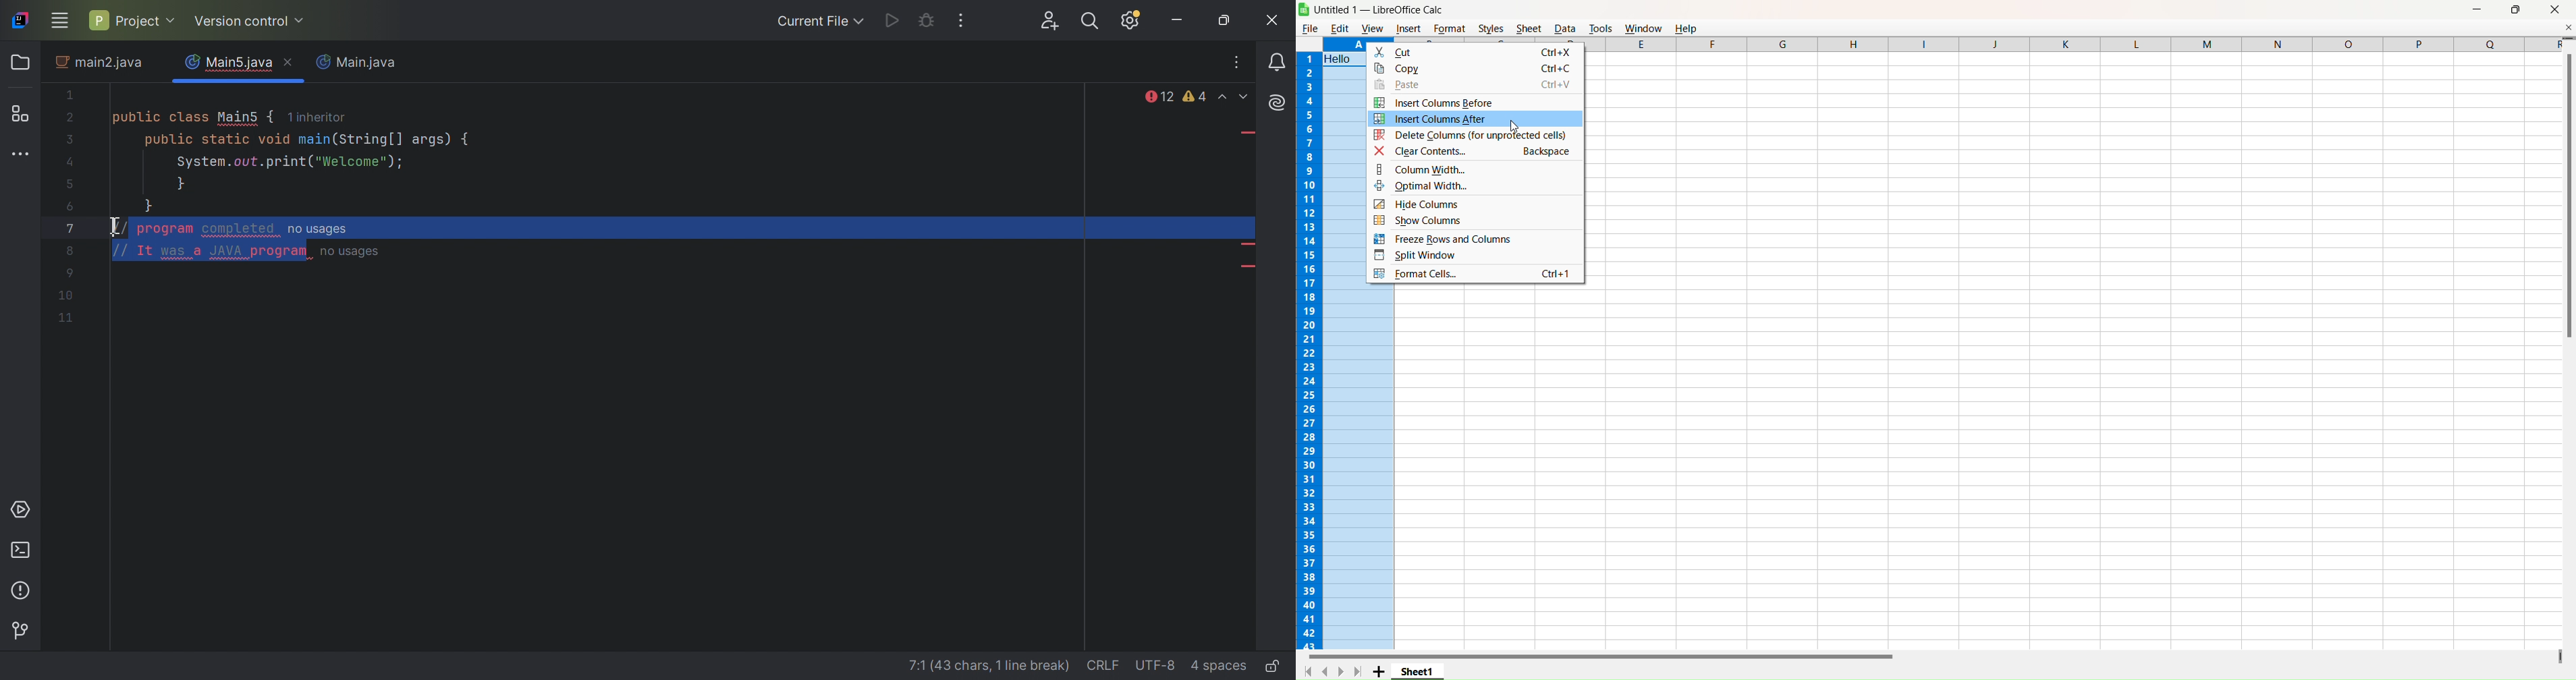  I want to click on Next Slide, so click(1340, 671).